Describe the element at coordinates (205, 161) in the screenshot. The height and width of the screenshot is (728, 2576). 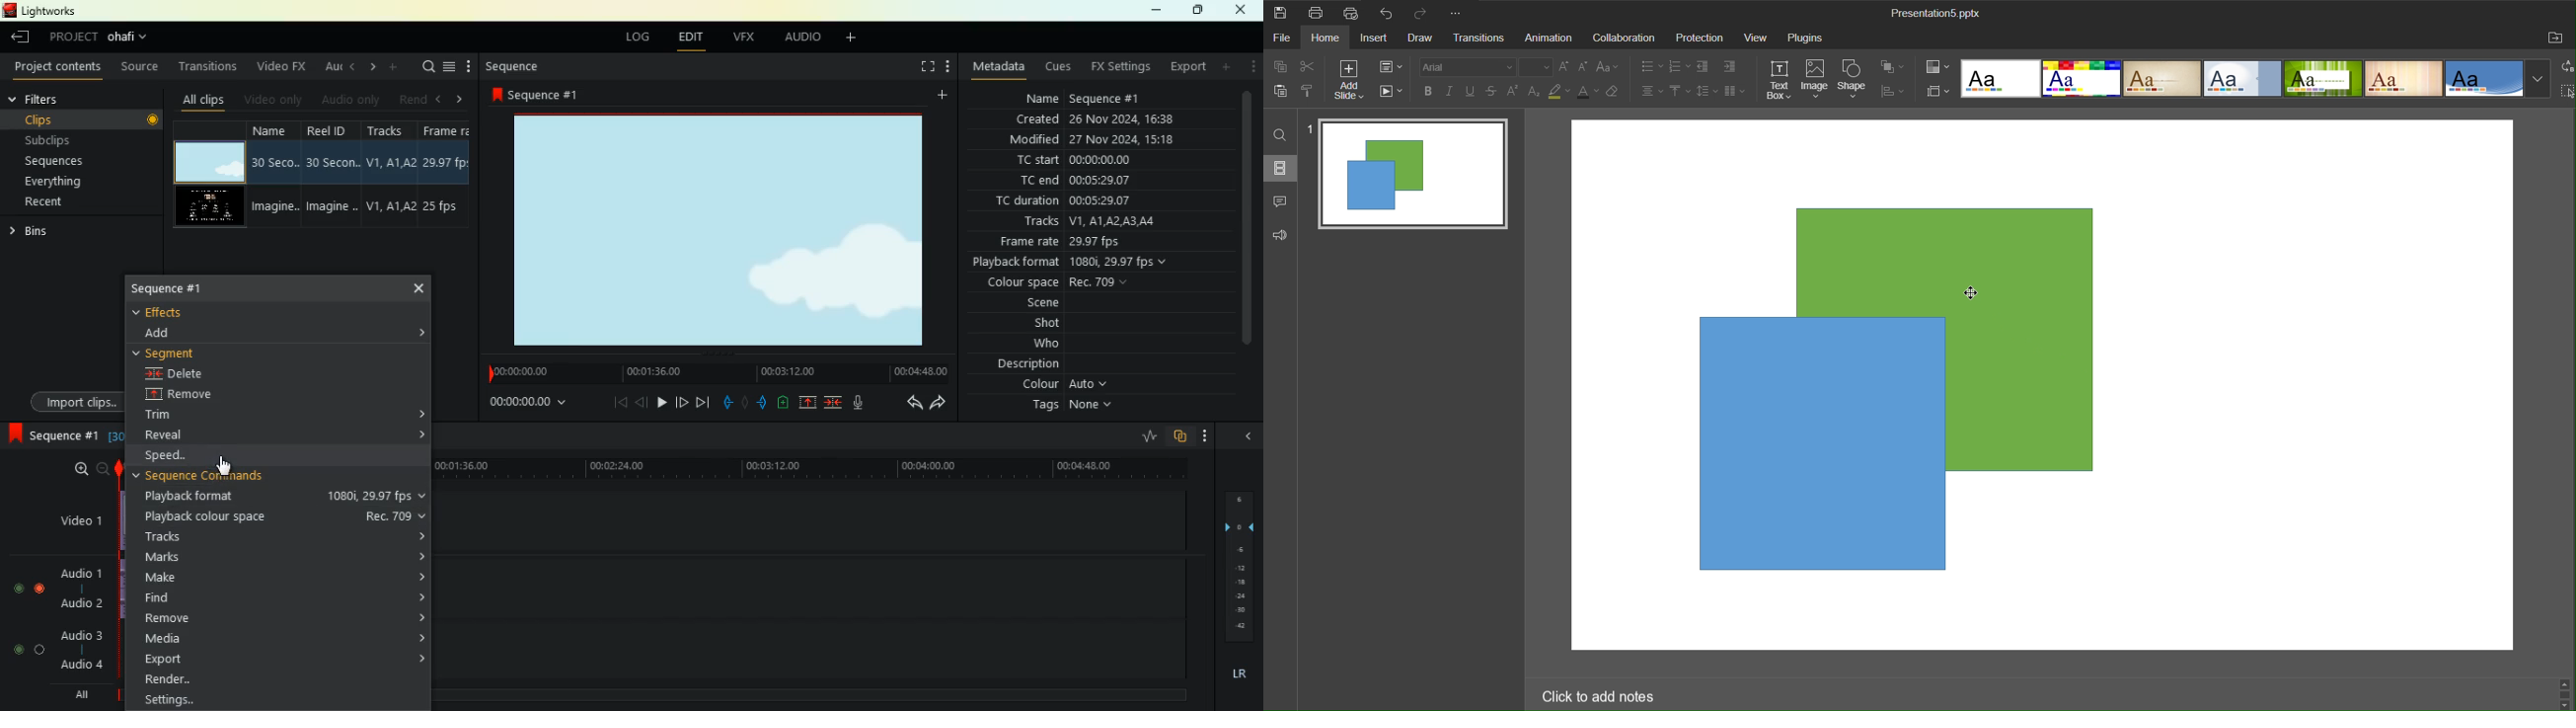
I see `video` at that location.